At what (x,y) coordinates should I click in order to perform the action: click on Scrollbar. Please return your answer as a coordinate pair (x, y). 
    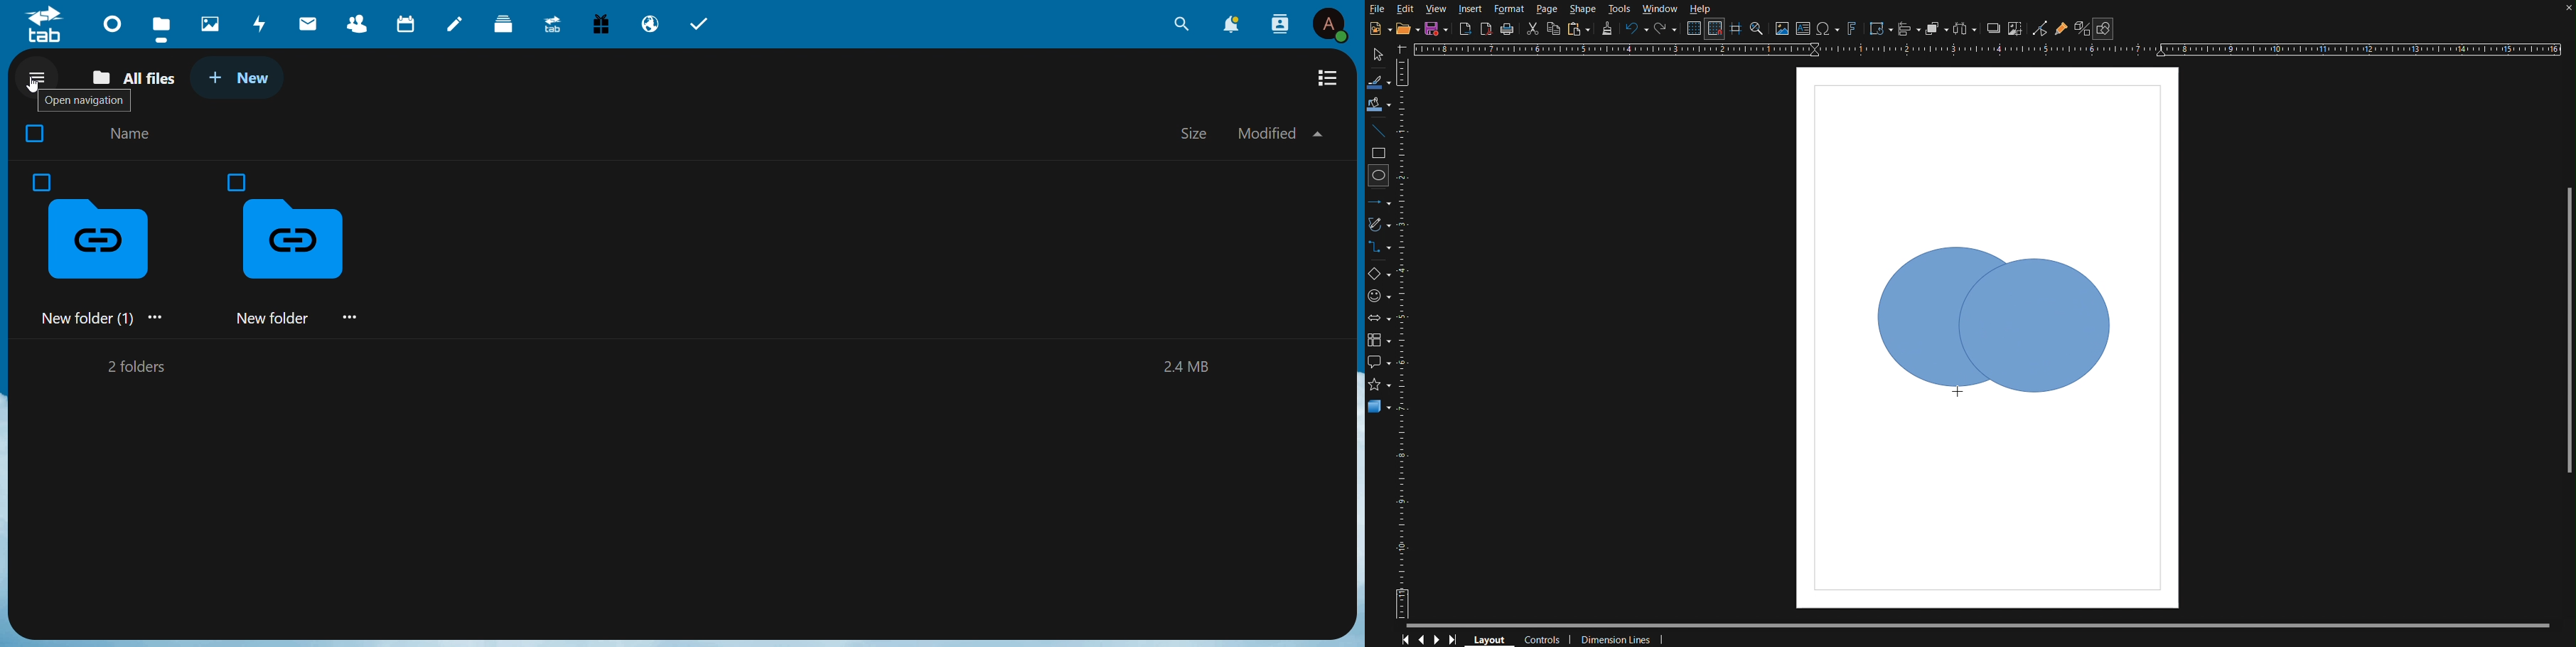
    Looking at the image, I should click on (1988, 622).